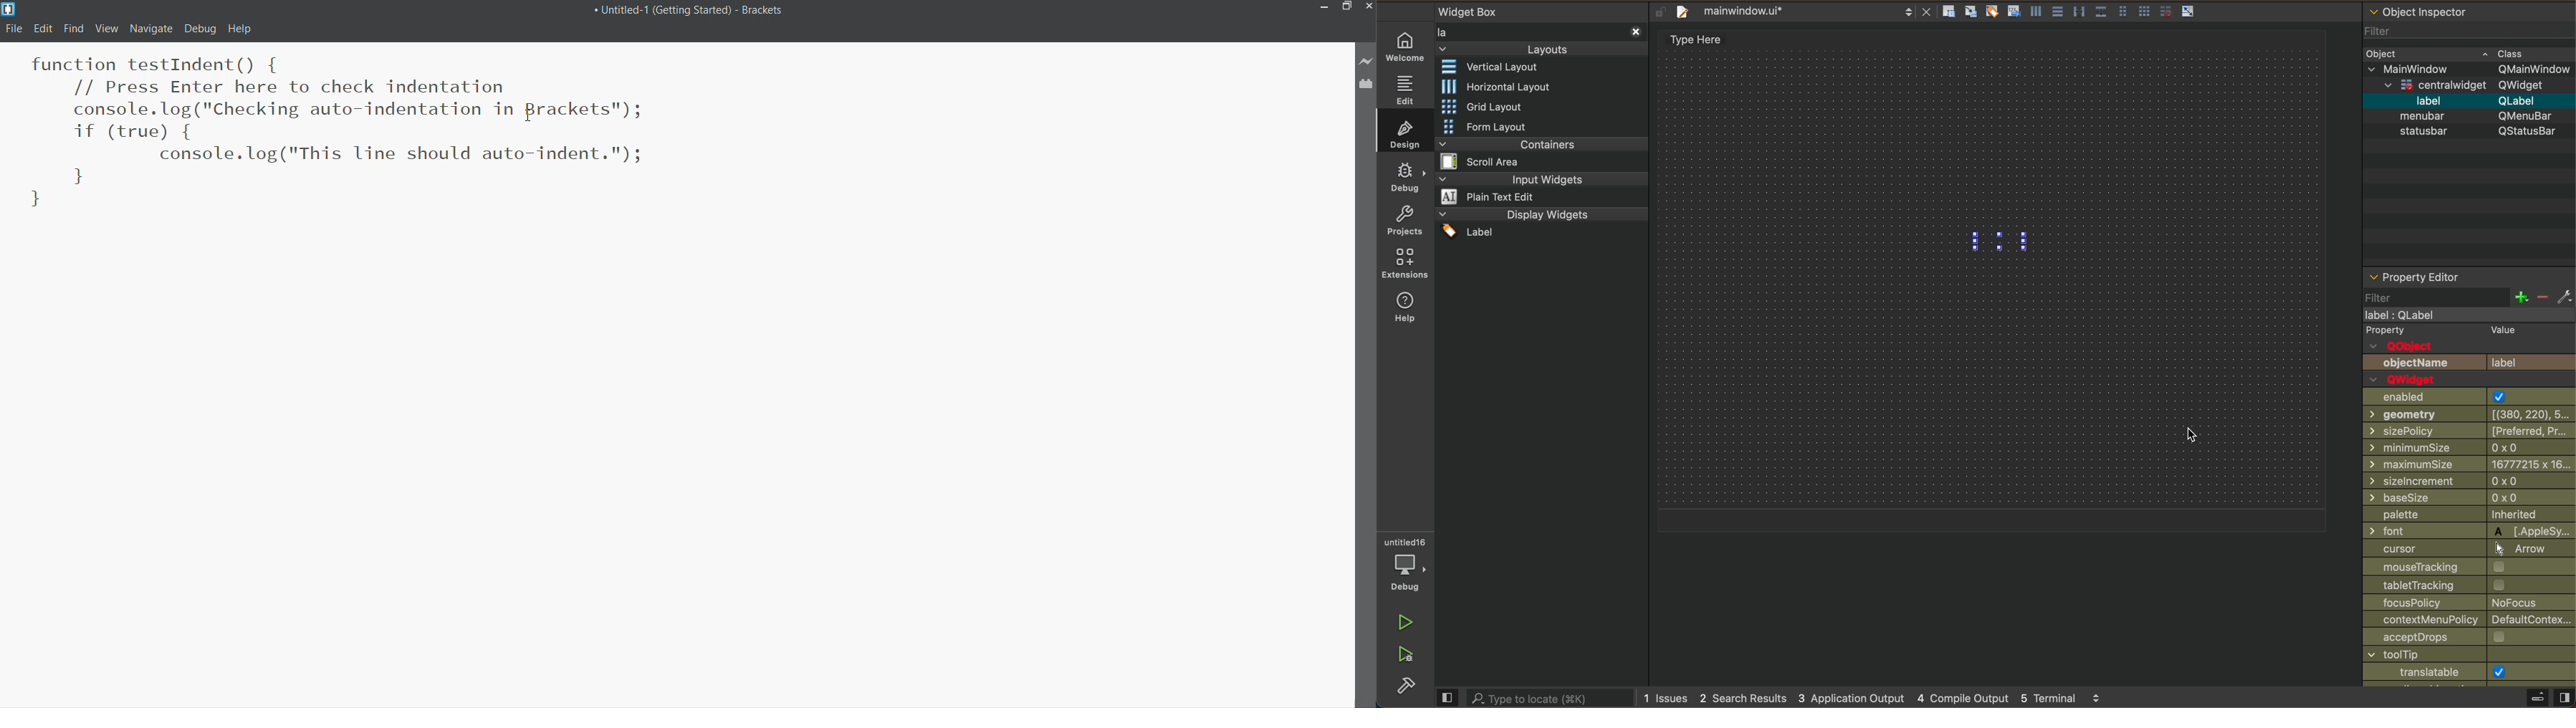 This screenshot has height=728, width=2576. Describe the element at coordinates (2473, 116) in the screenshot. I see `menubar` at that location.